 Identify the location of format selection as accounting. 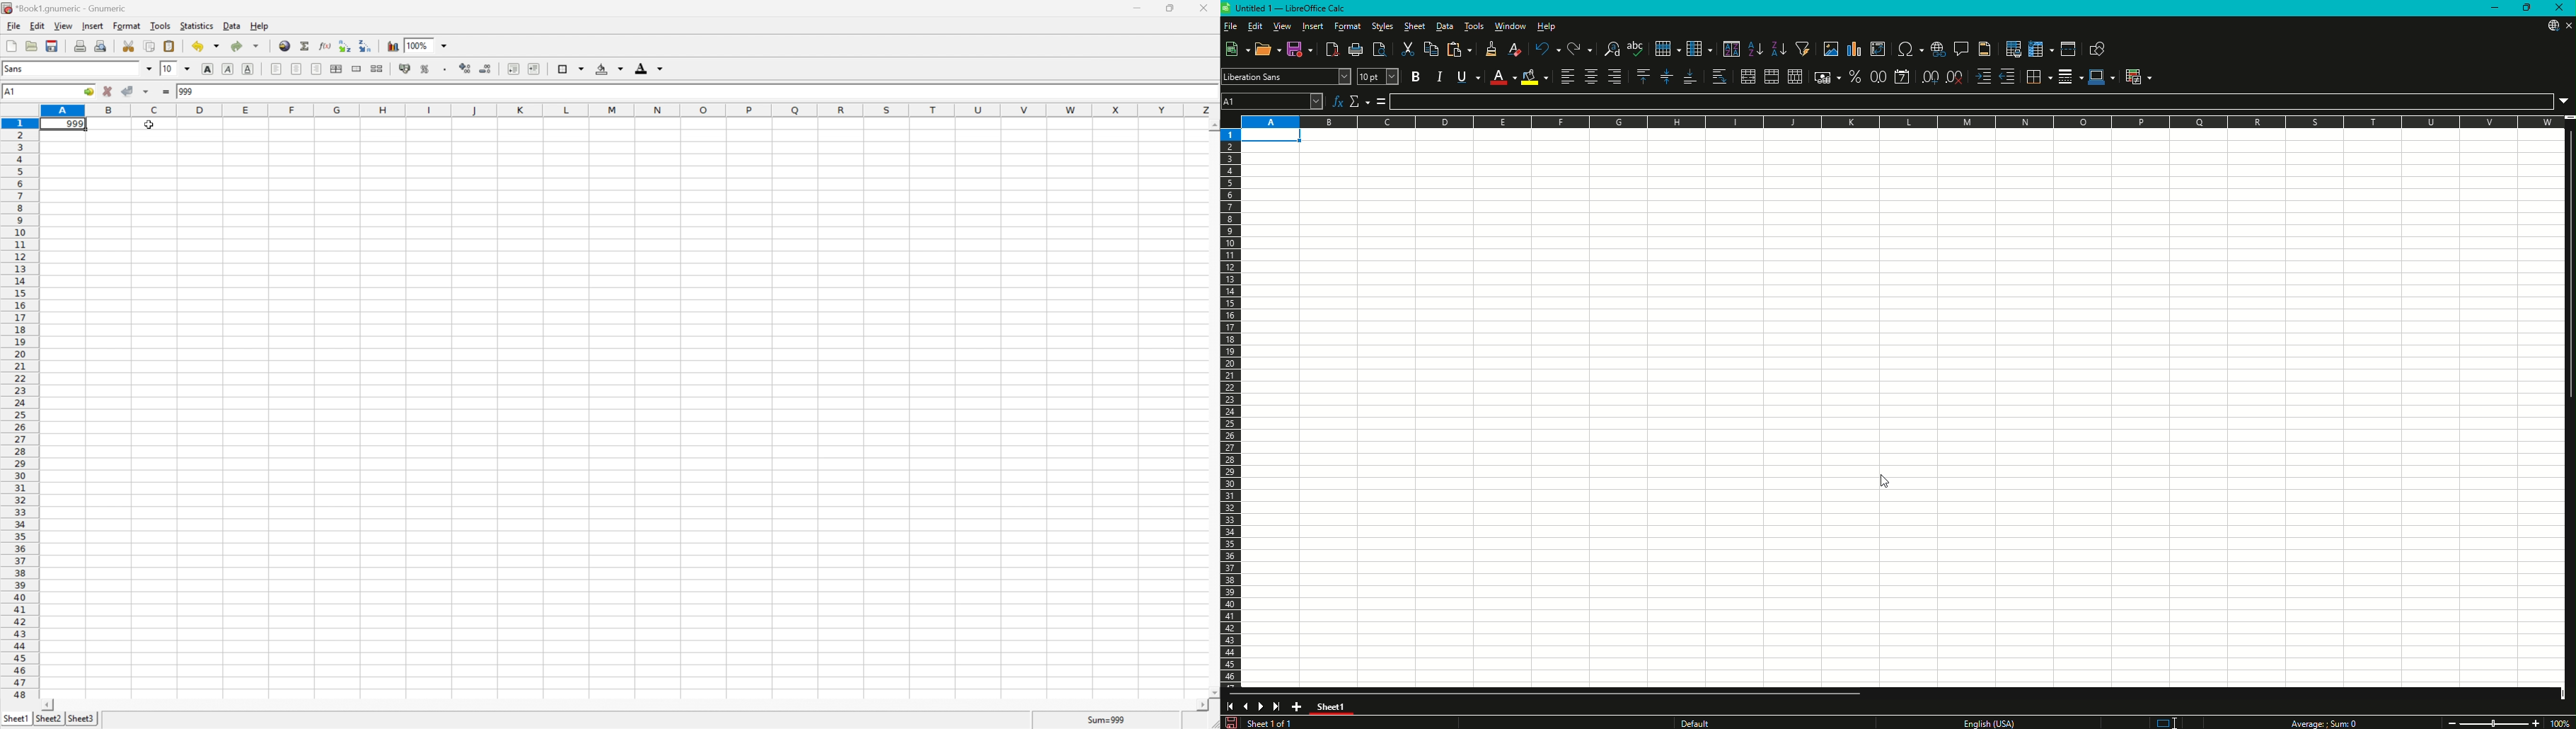
(406, 70).